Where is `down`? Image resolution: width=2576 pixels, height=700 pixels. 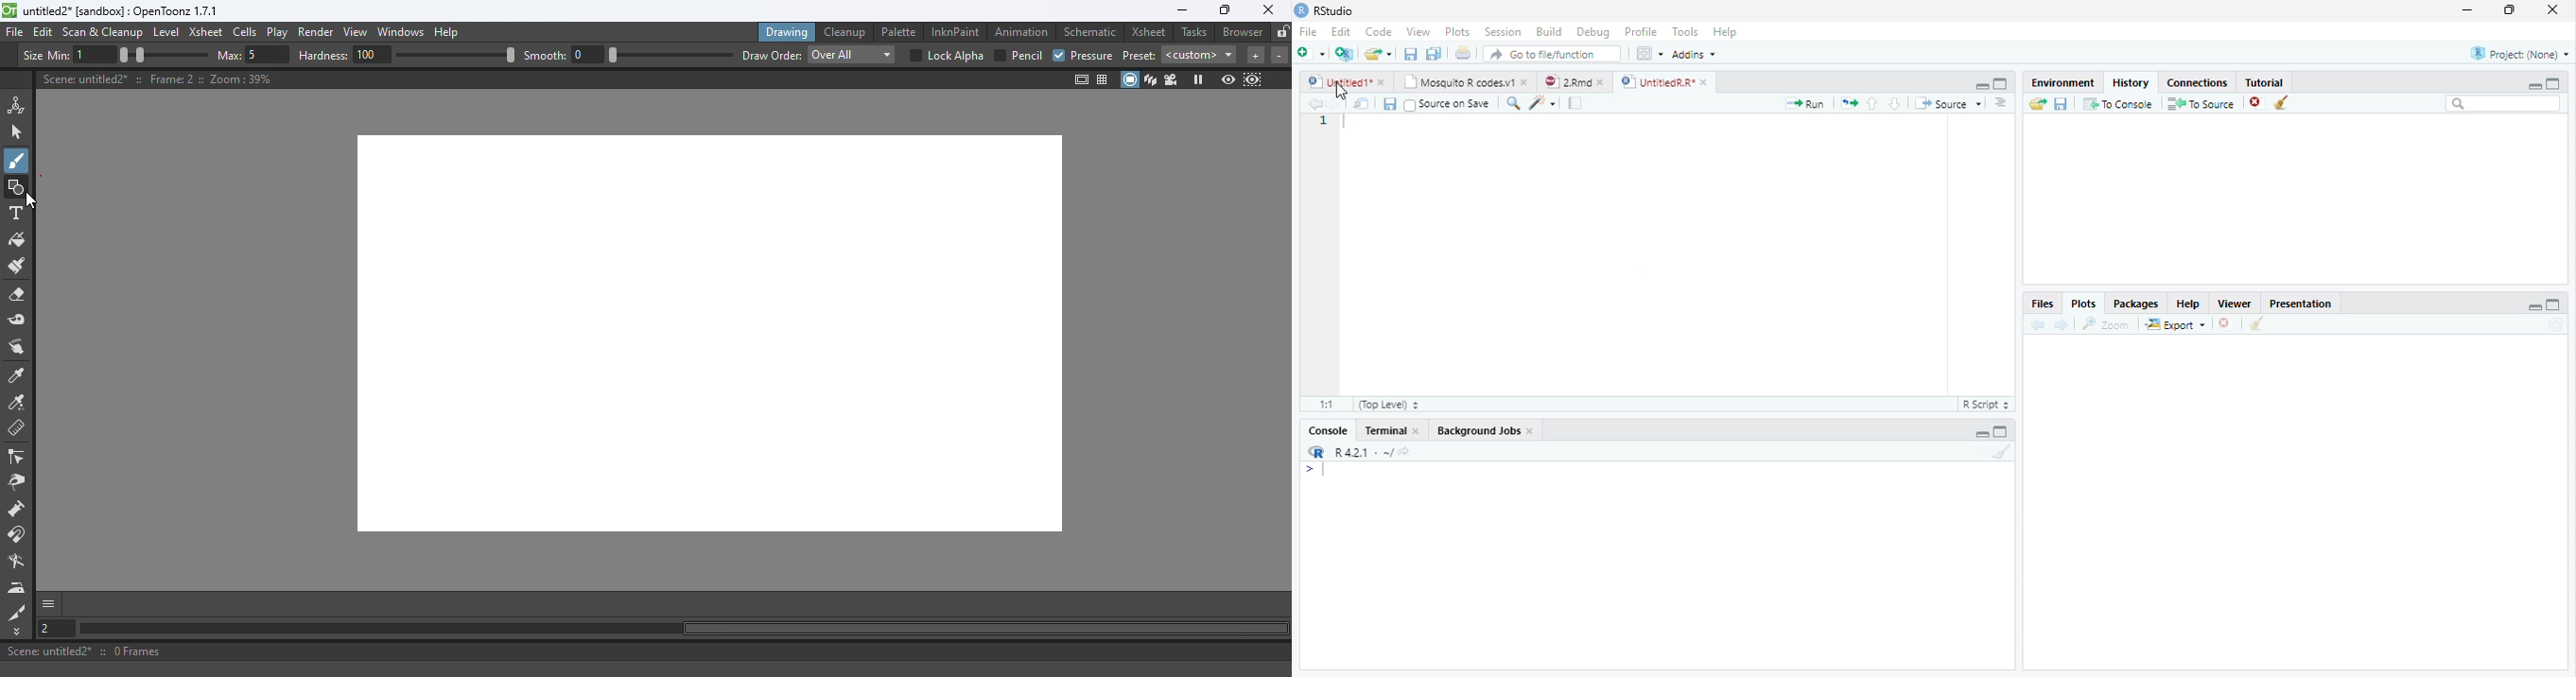 down is located at coordinates (1895, 103).